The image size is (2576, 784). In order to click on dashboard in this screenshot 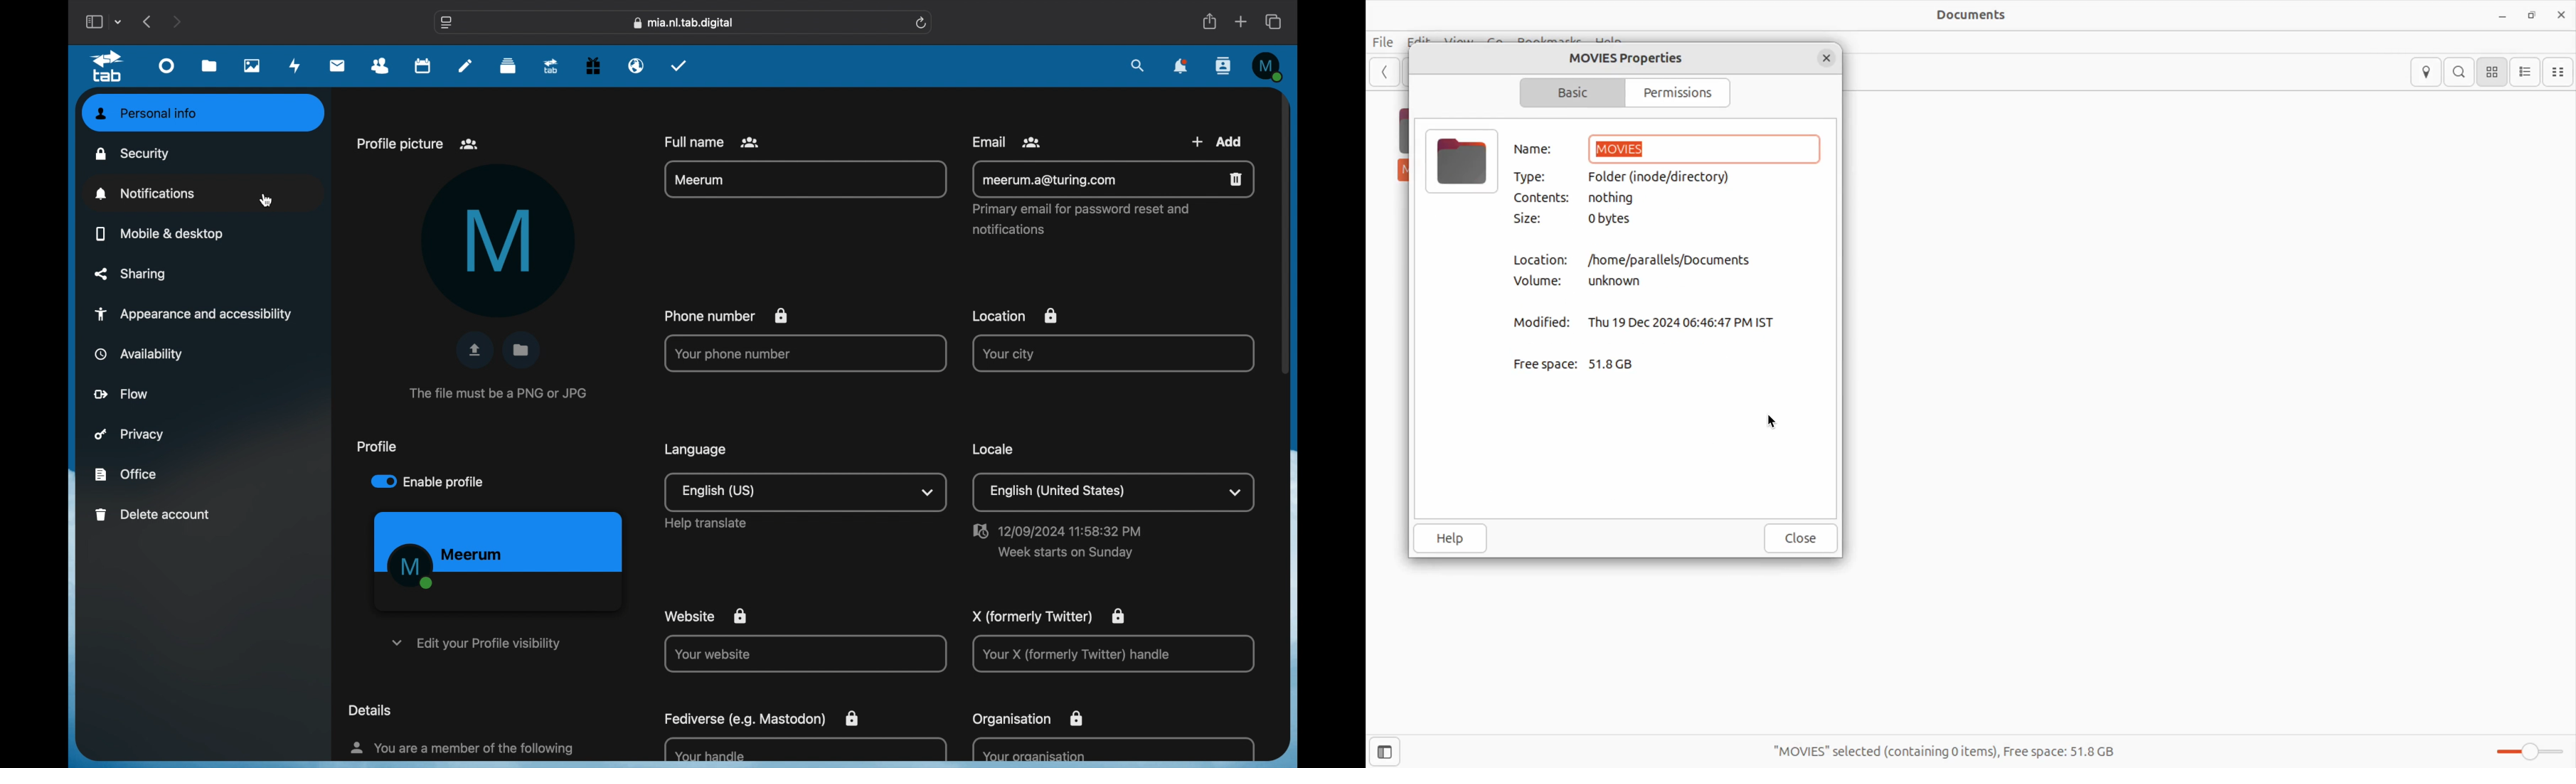, I will do `click(167, 70)`.